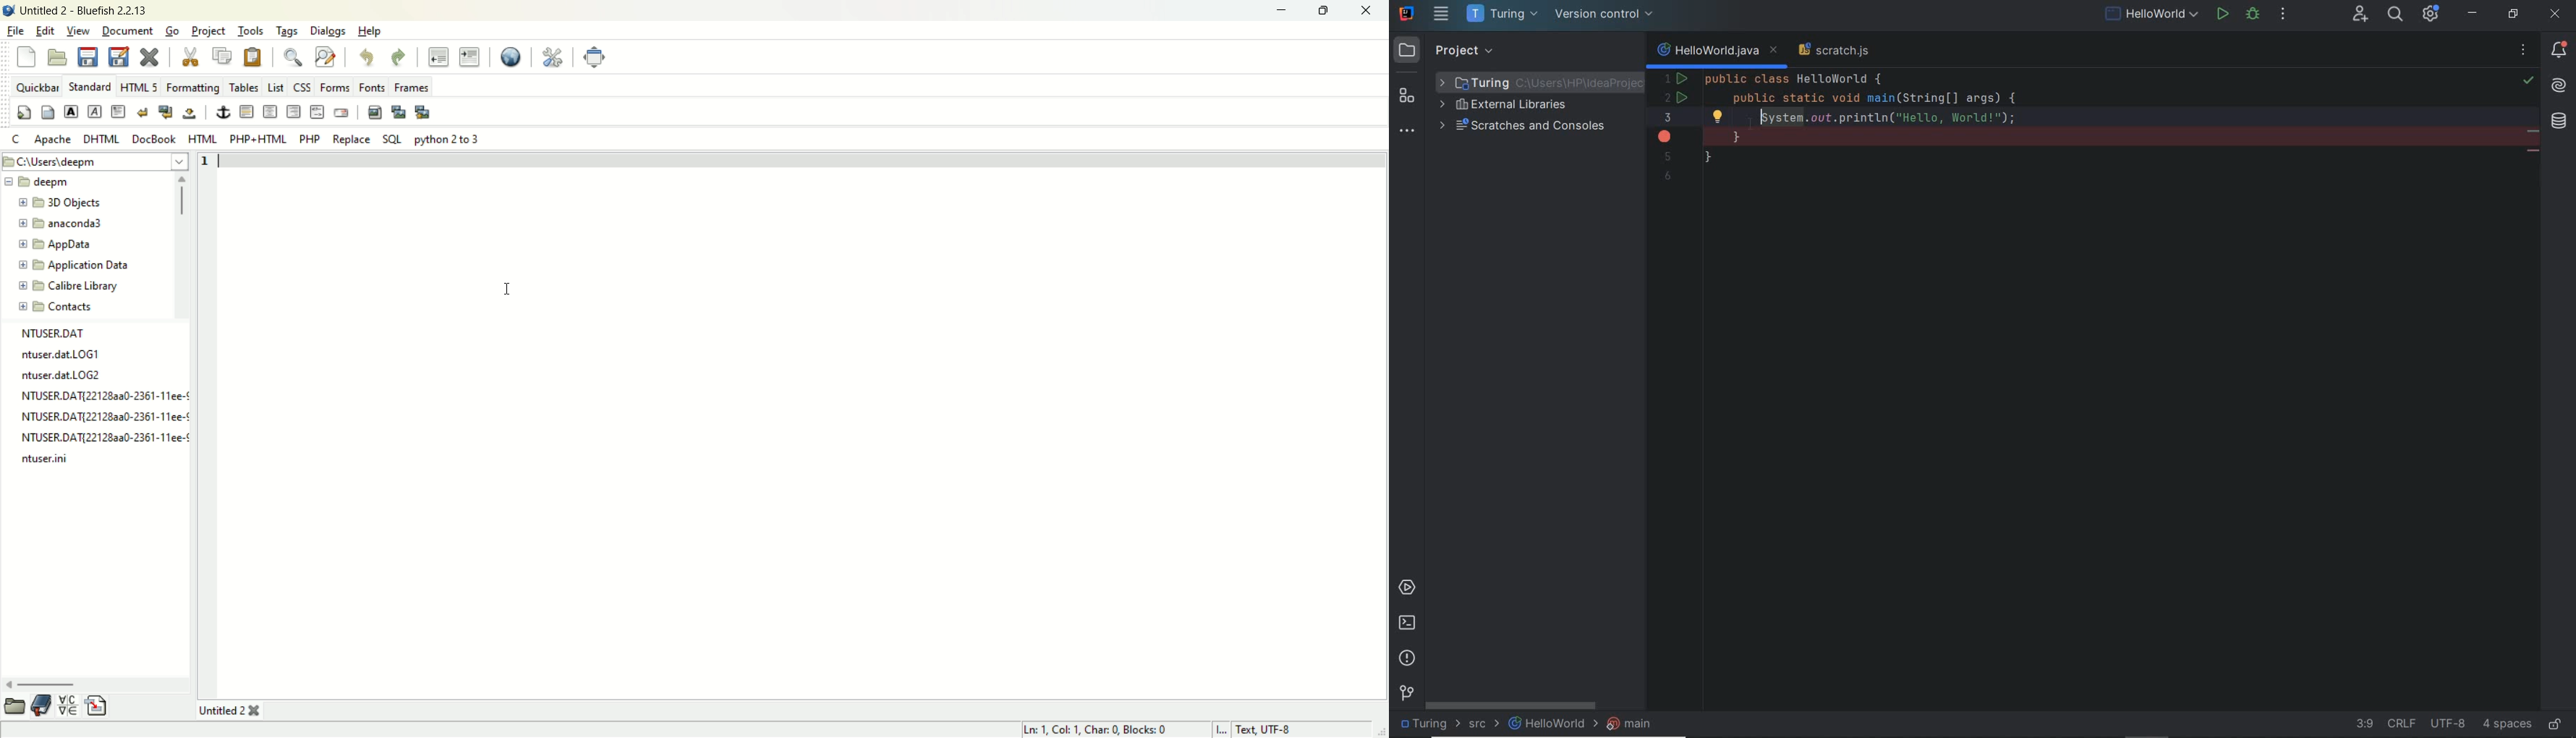 The height and width of the screenshot is (756, 2576). Describe the element at coordinates (1323, 11) in the screenshot. I see `maximize` at that location.